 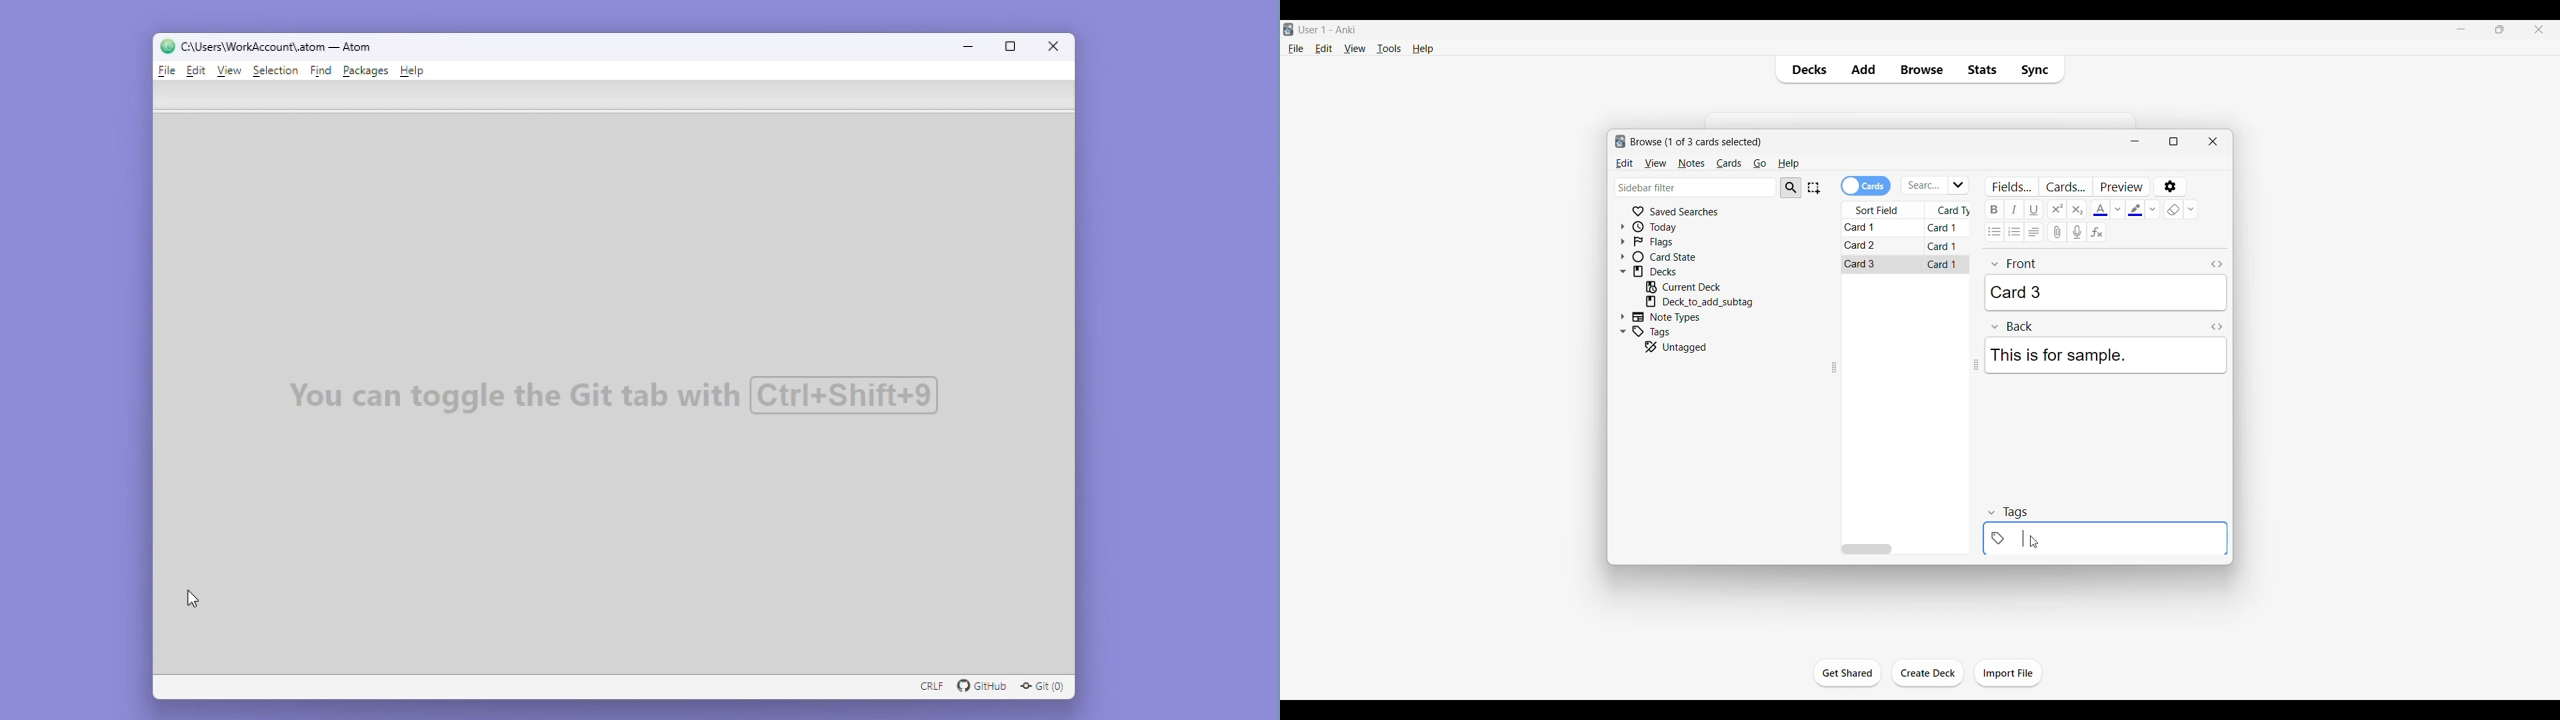 What do you see at coordinates (1994, 232) in the screenshot?
I see `Unordered list` at bounding box center [1994, 232].